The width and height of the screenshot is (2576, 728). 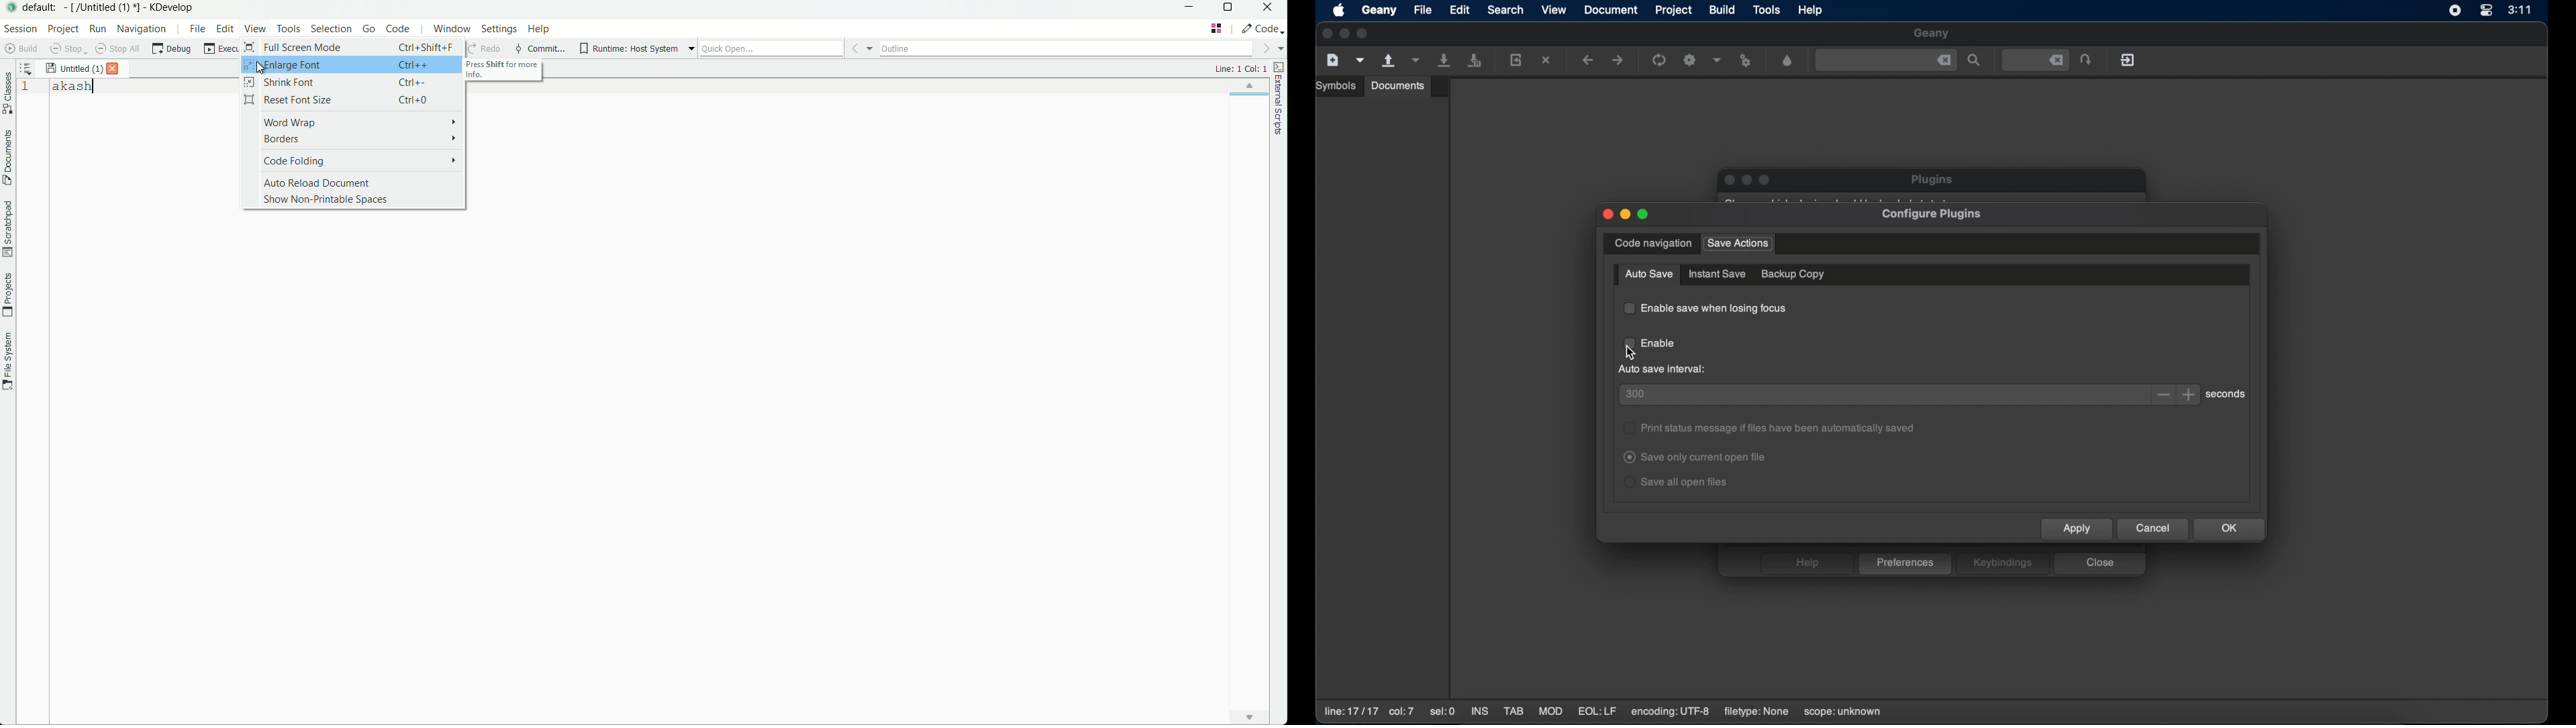 I want to click on auto save interval:, so click(x=1664, y=369).